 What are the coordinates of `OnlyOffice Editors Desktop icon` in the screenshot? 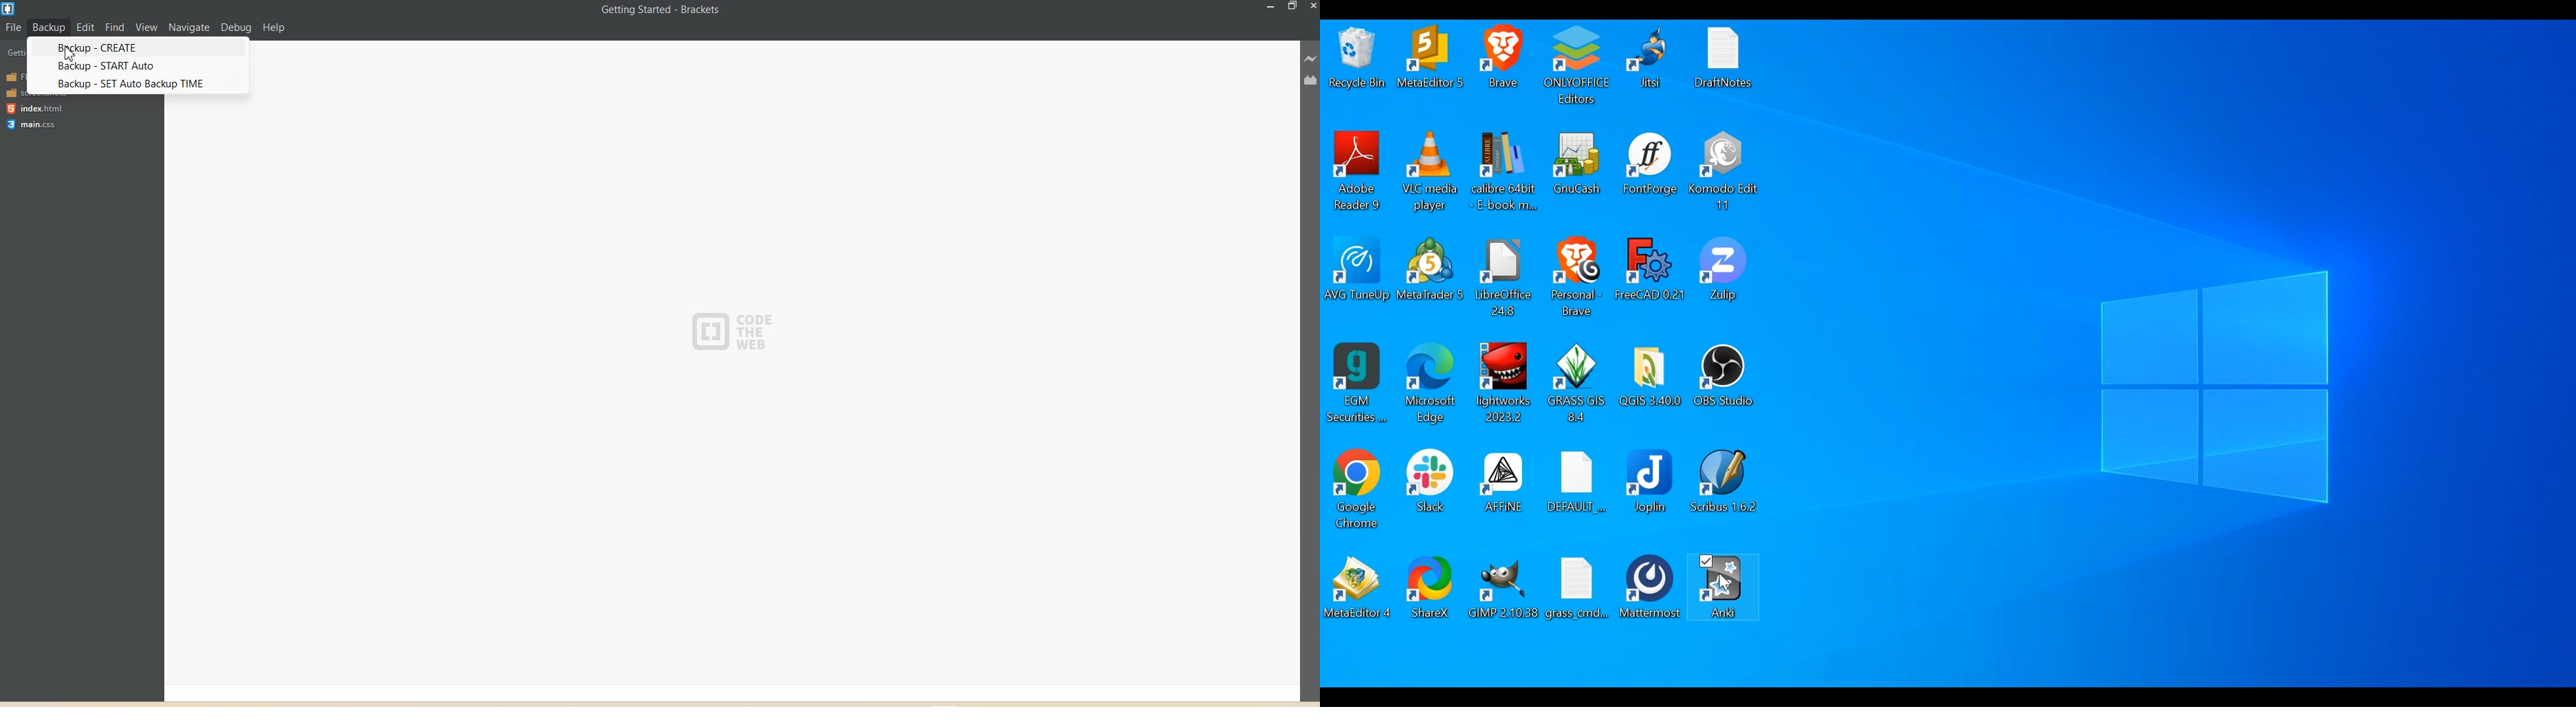 It's located at (1578, 67).